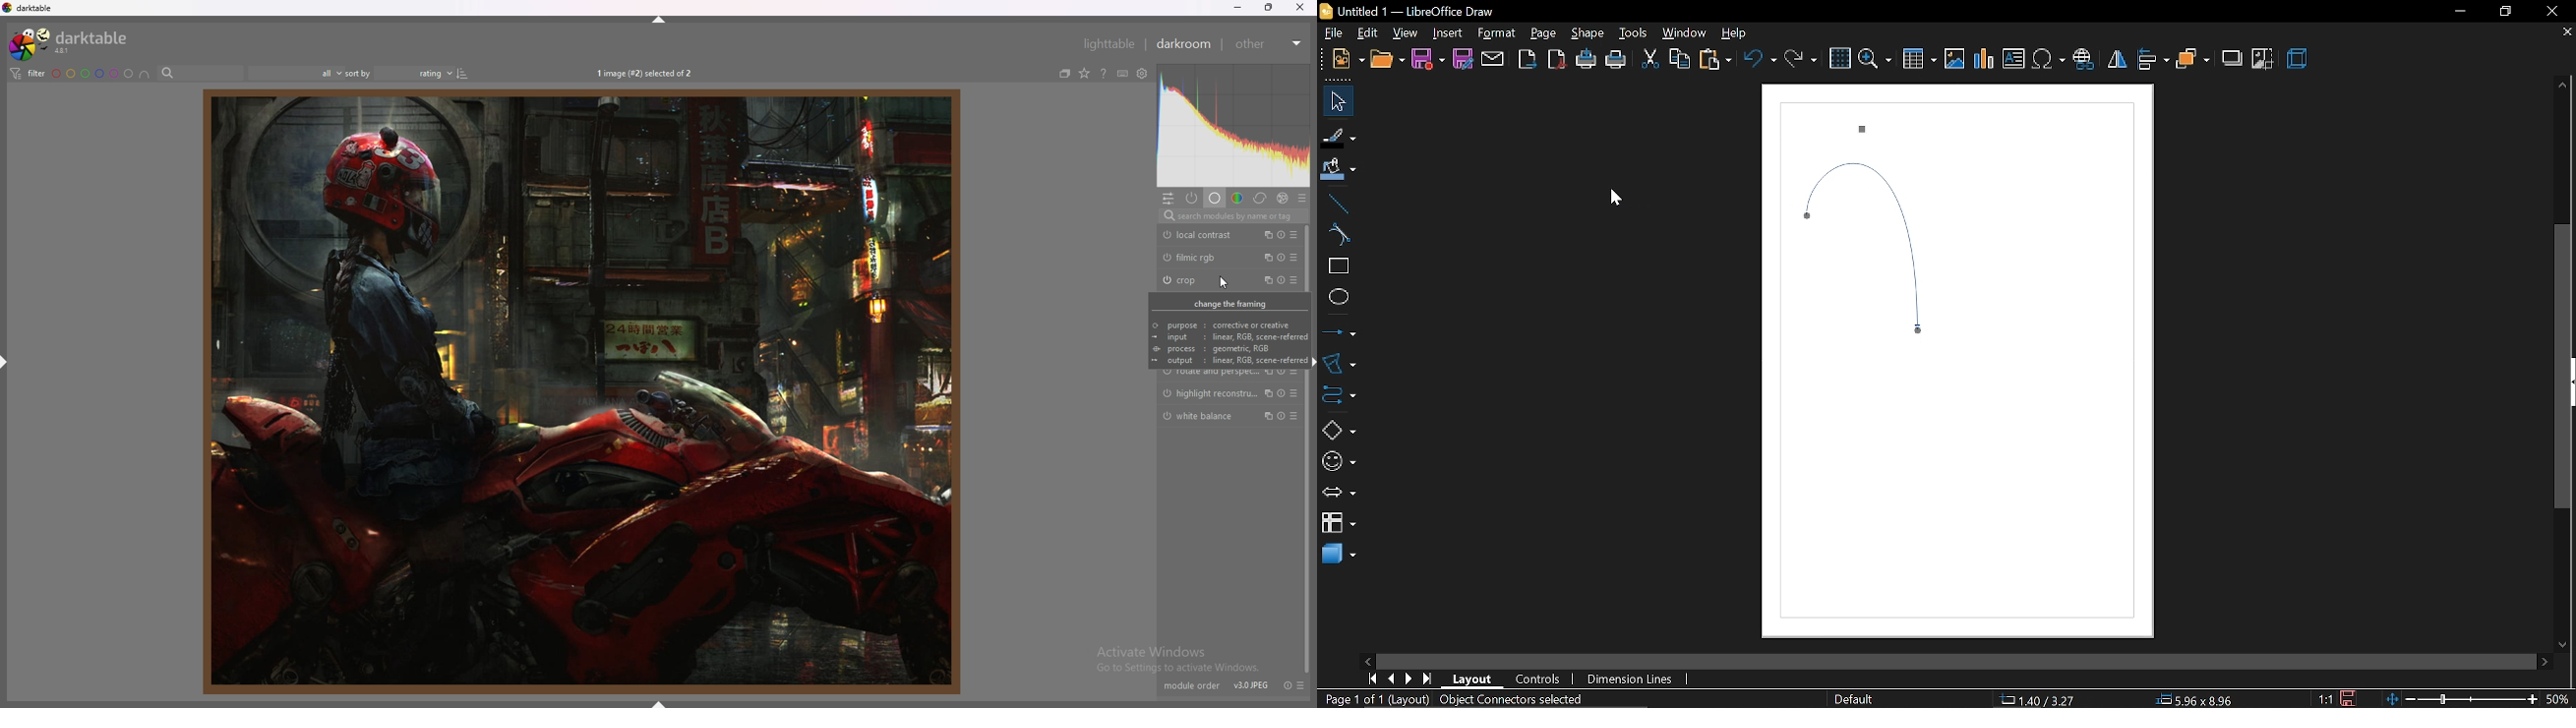 This screenshot has height=728, width=2576. Describe the element at coordinates (1302, 198) in the screenshot. I see `presets` at that location.